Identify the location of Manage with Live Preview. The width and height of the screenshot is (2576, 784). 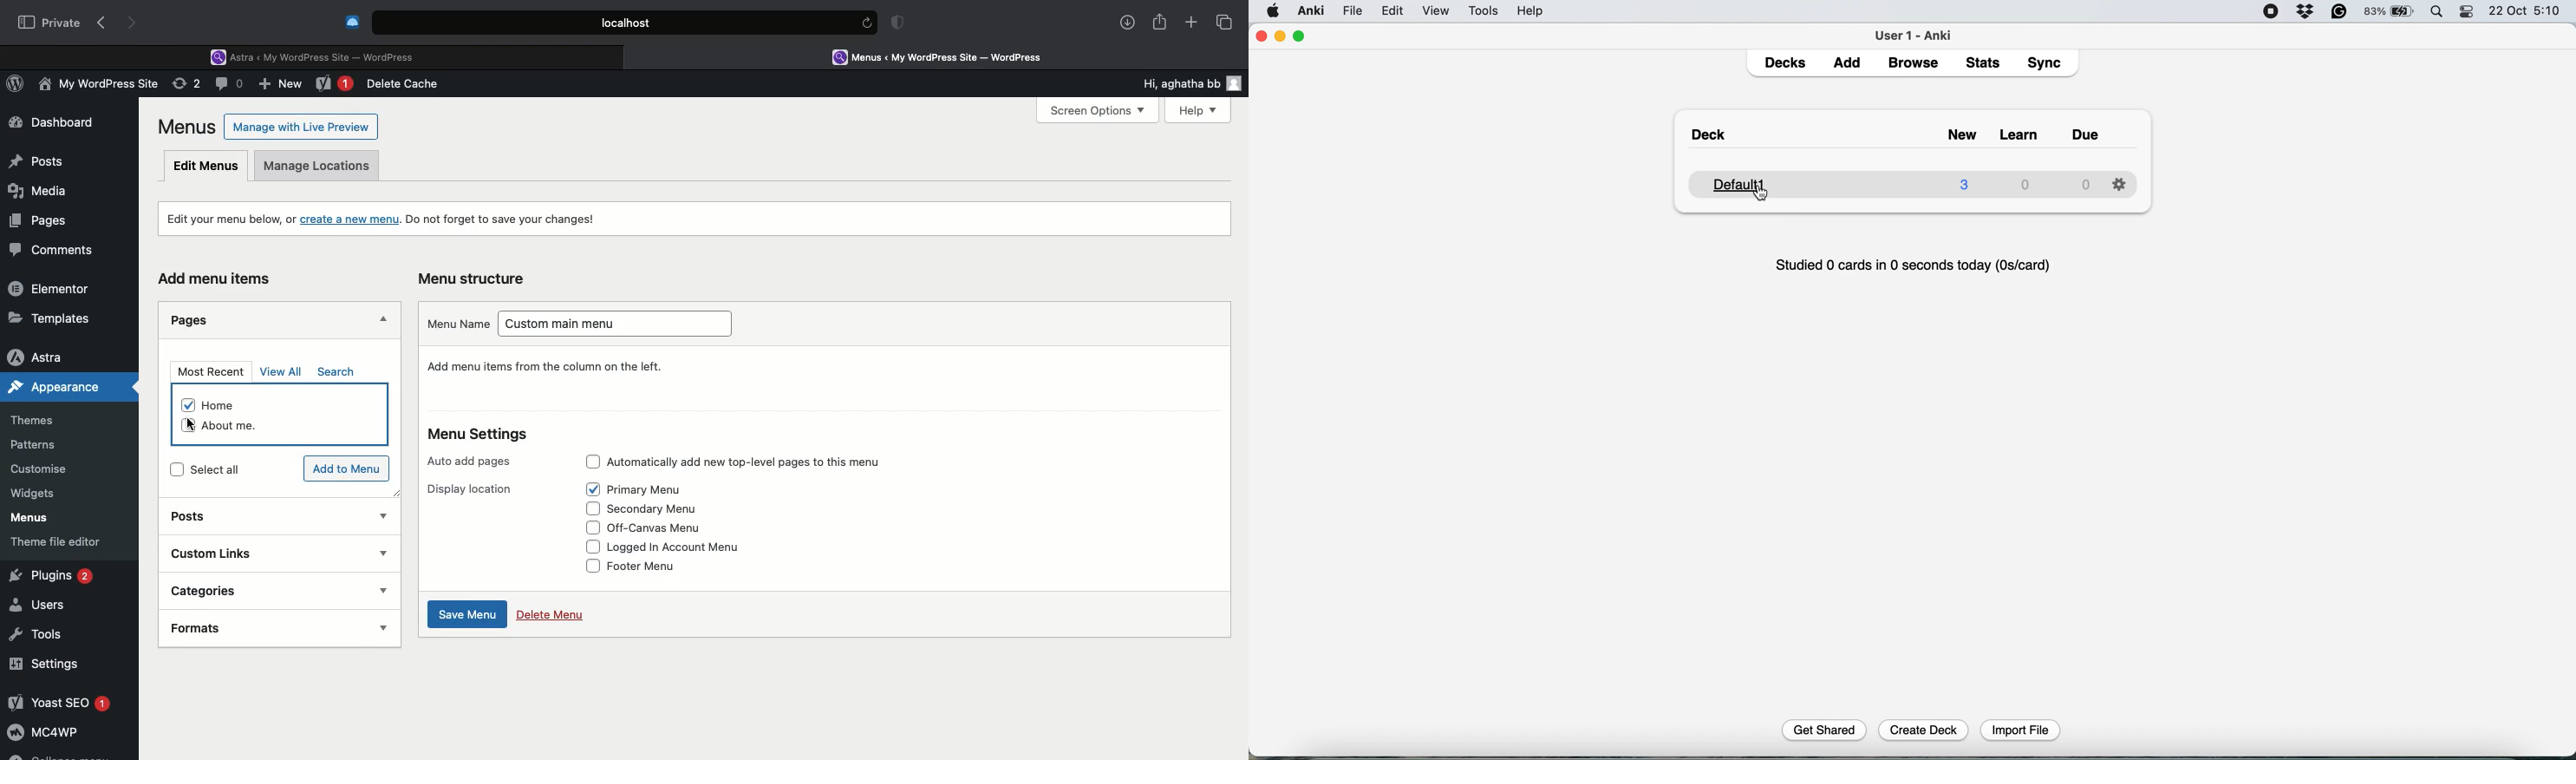
(302, 126).